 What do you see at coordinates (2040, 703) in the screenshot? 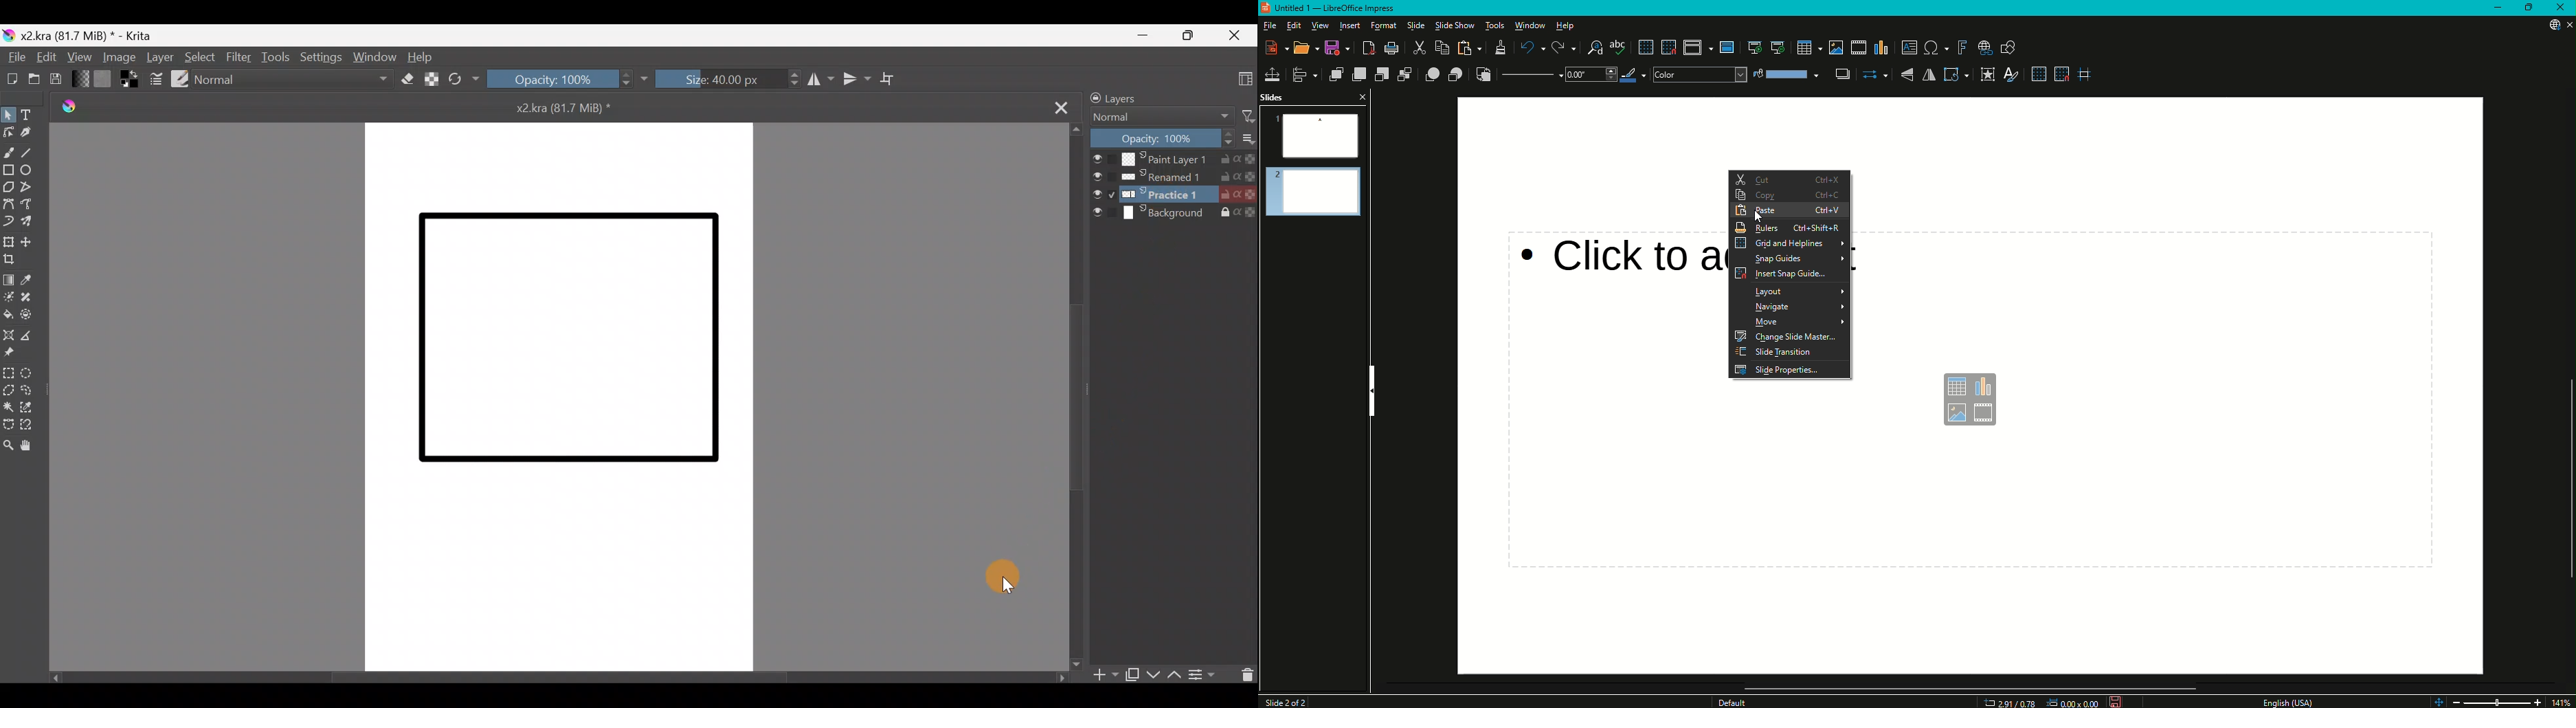
I see `Dimensions` at bounding box center [2040, 703].